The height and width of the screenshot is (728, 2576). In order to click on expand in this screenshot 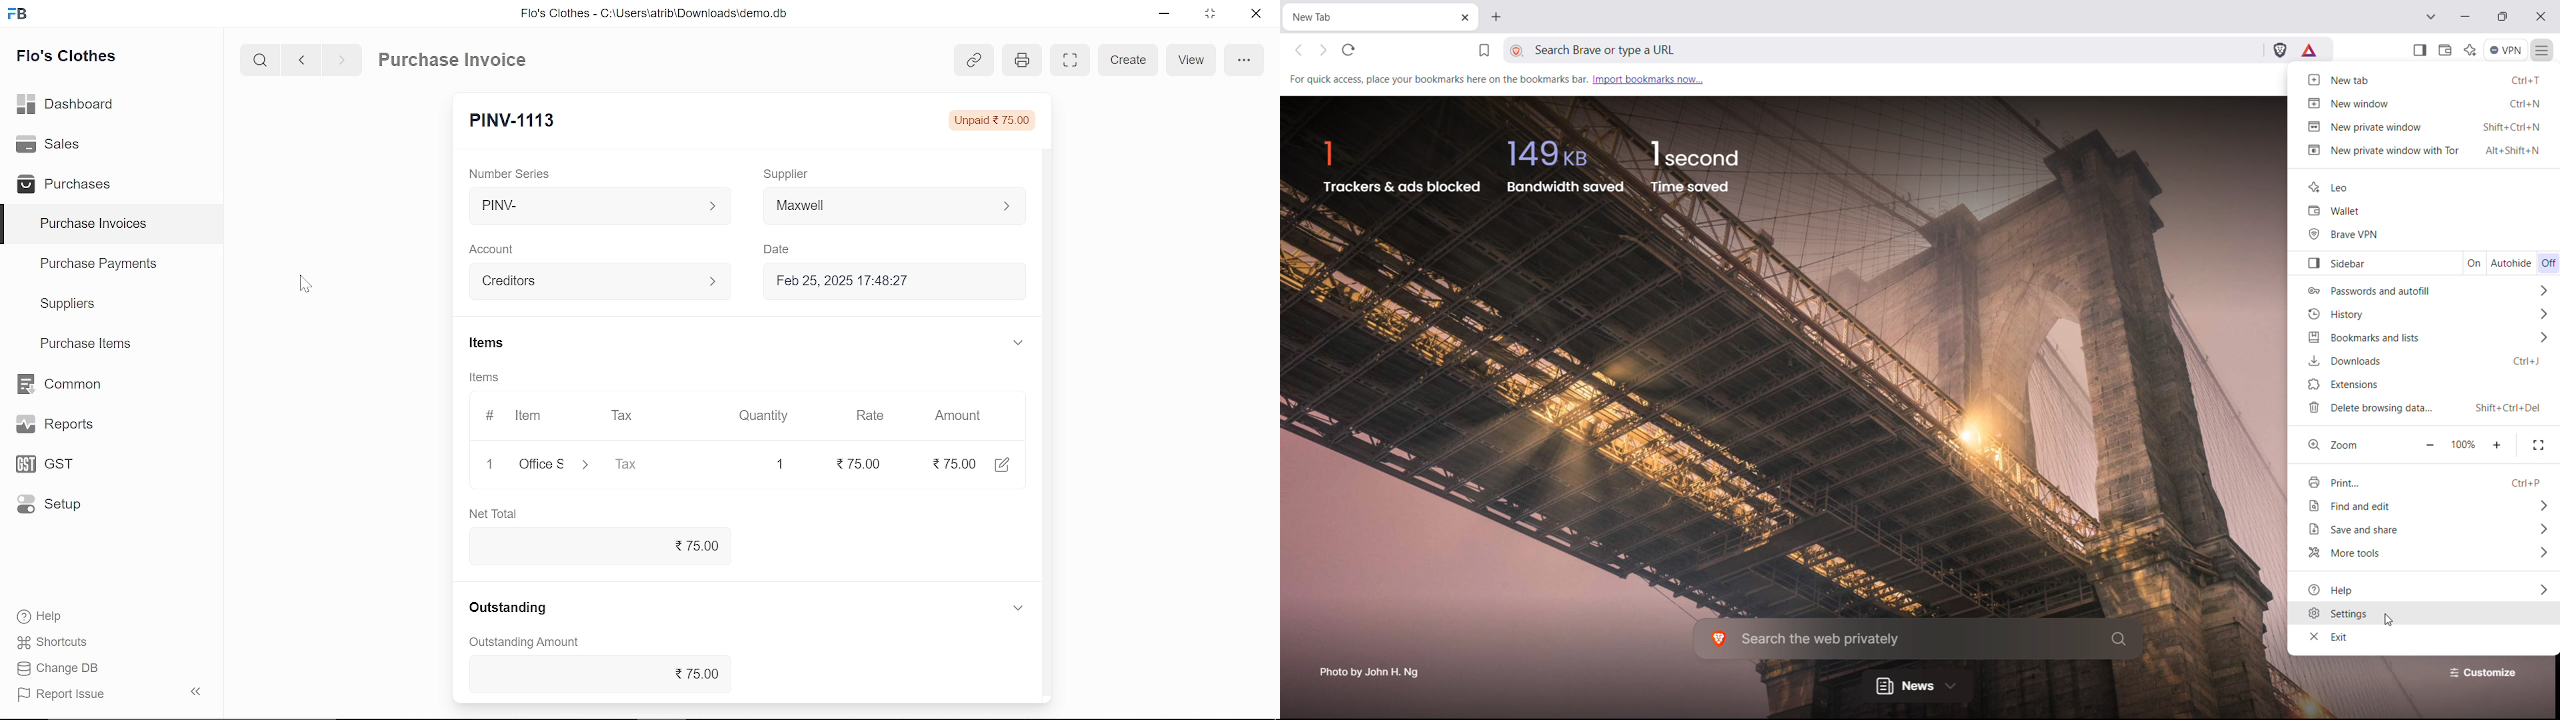, I will do `click(1018, 345)`.